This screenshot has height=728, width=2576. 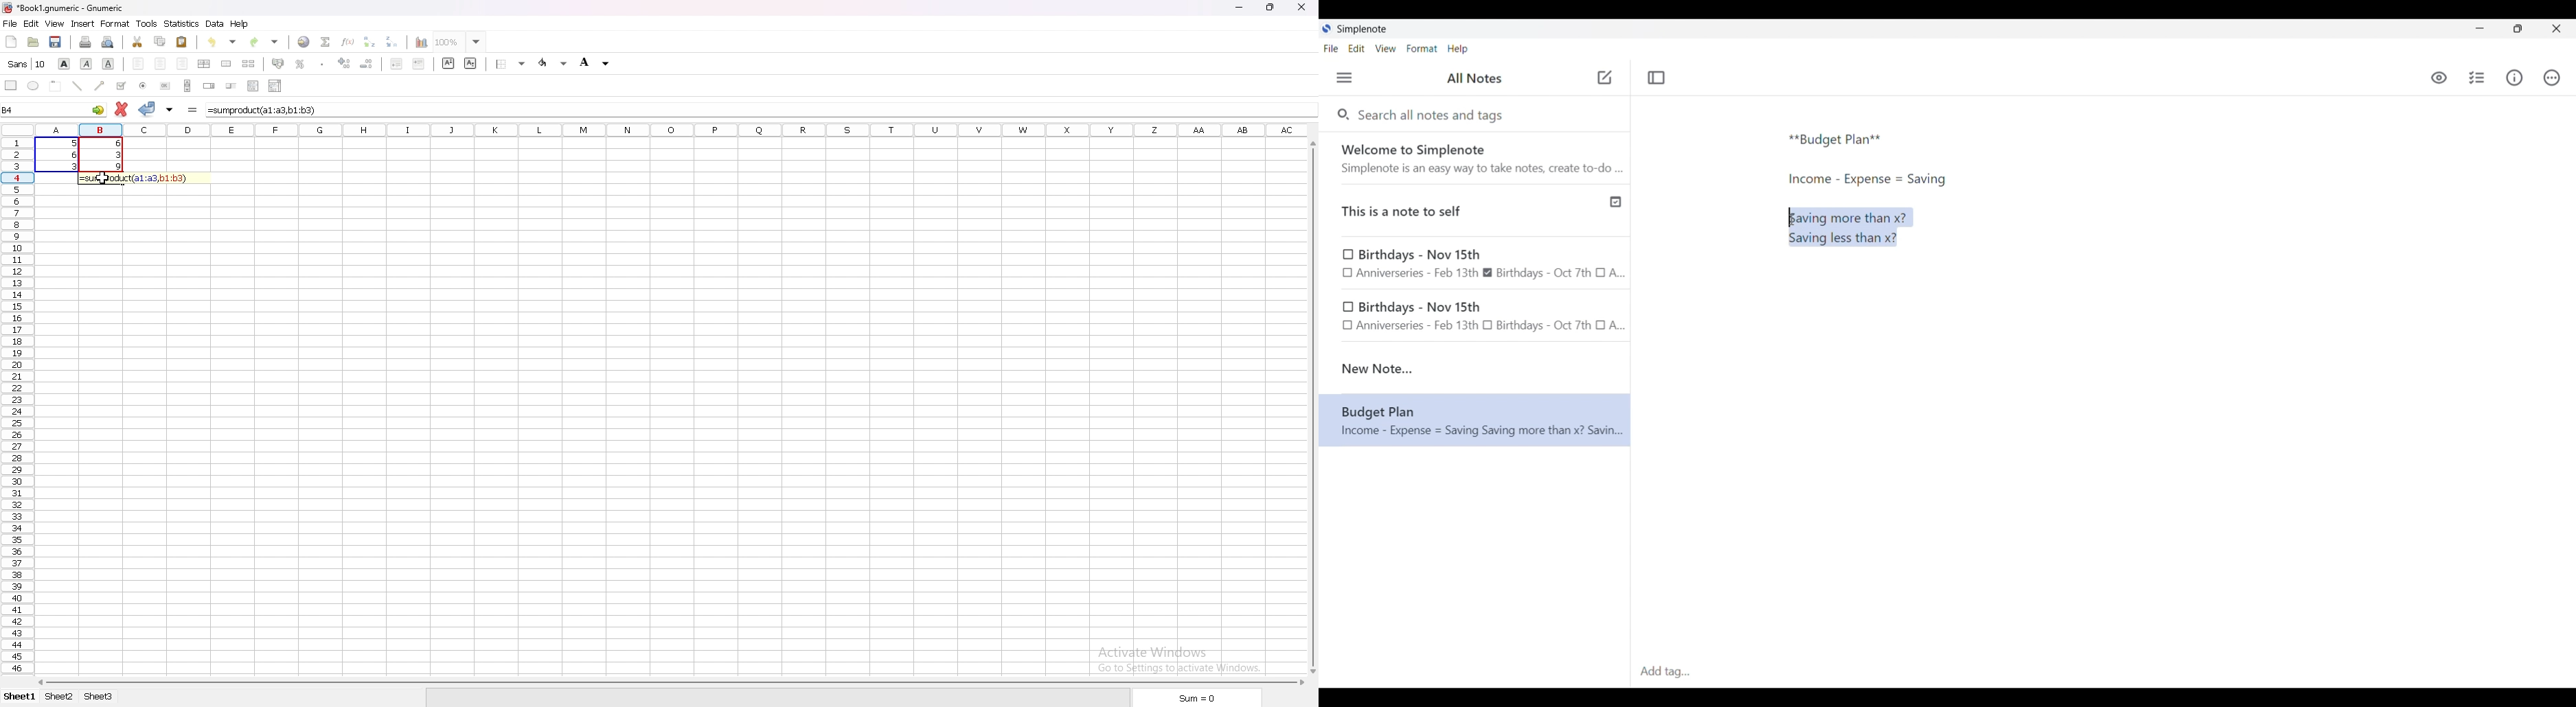 What do you see at coordinates (2515, 77) in the screenshot?
I see `Info` at bounding box center [2515, 77].